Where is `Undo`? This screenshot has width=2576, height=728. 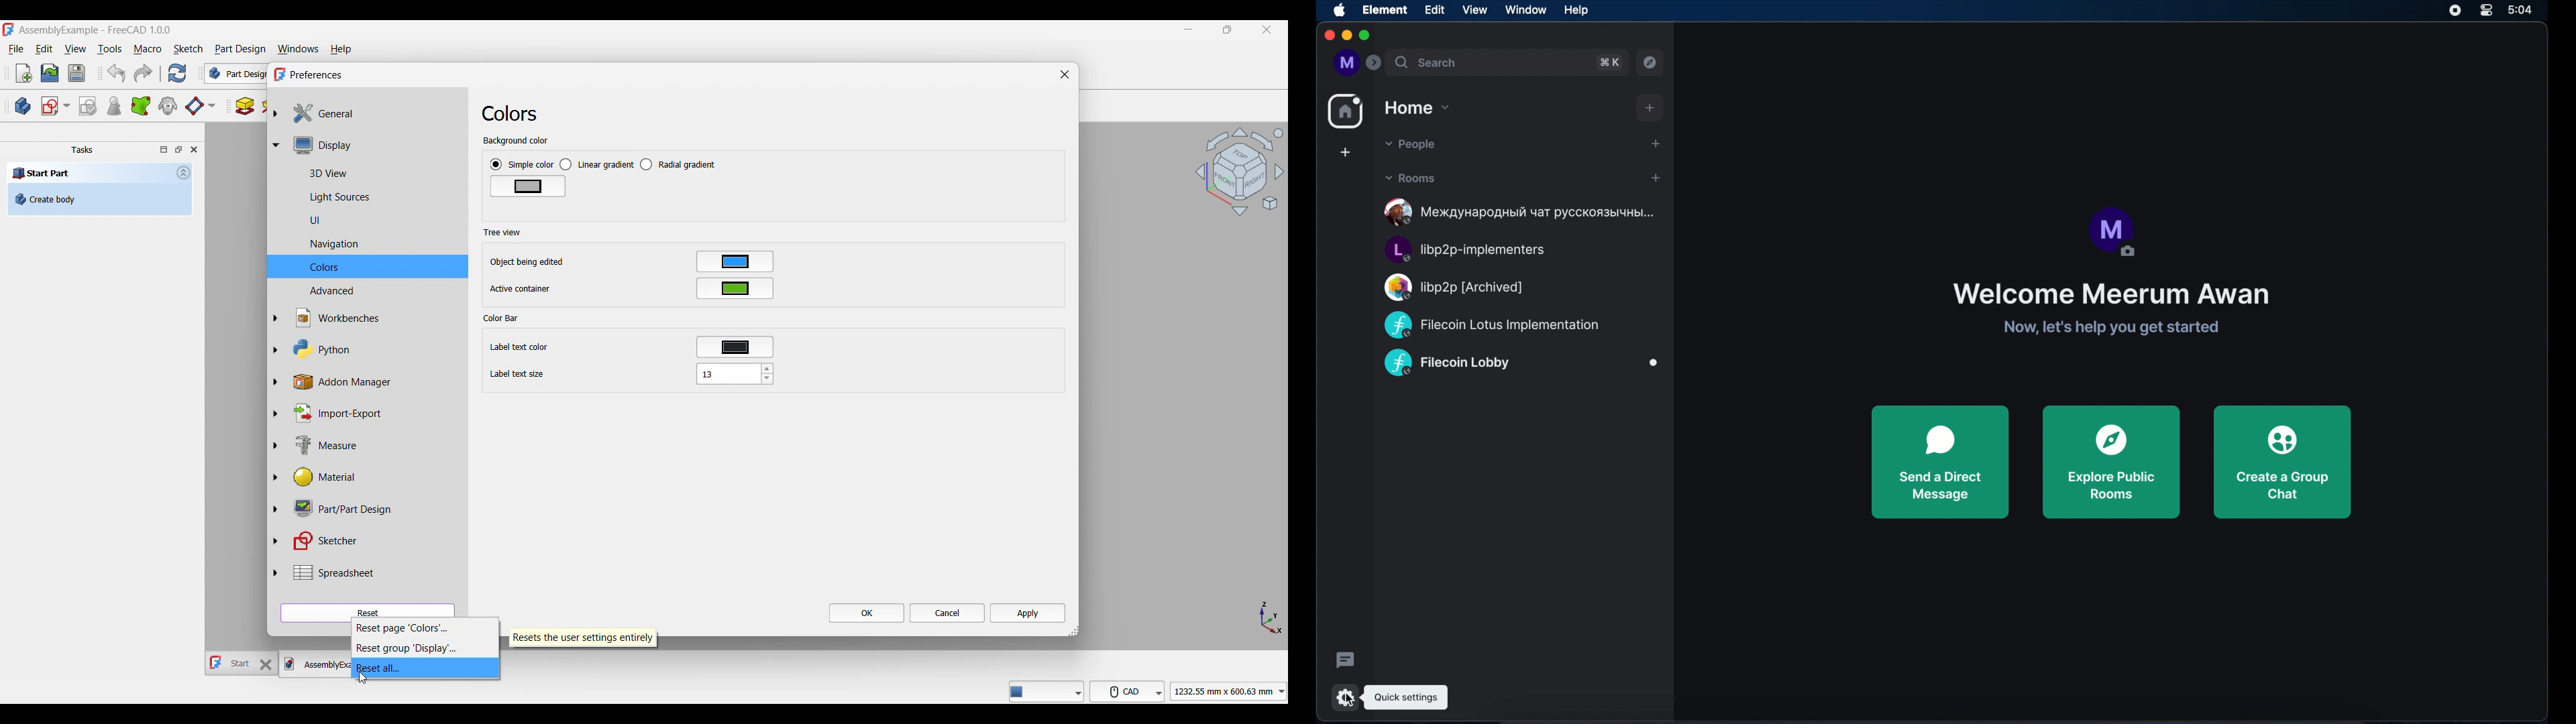 Undo is located at coordinates (117, 73).